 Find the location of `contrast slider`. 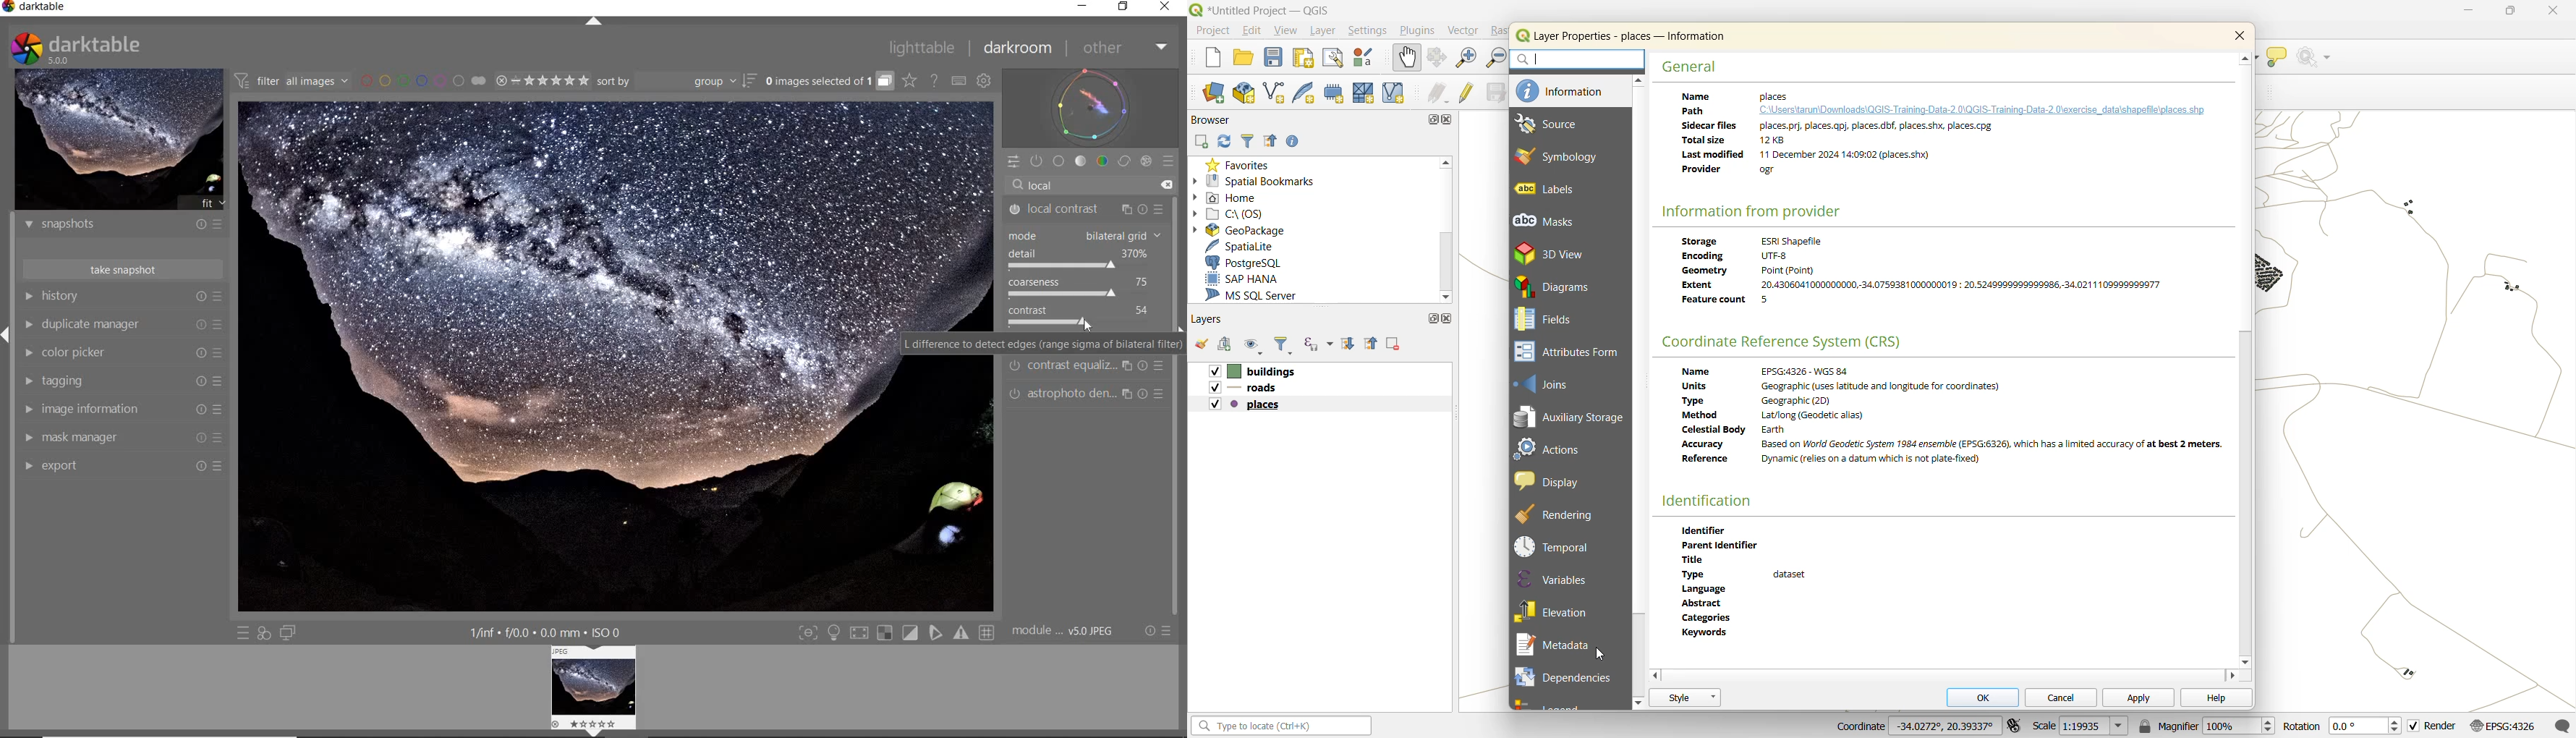

contrast slider is located at coordinates (1040, 322).